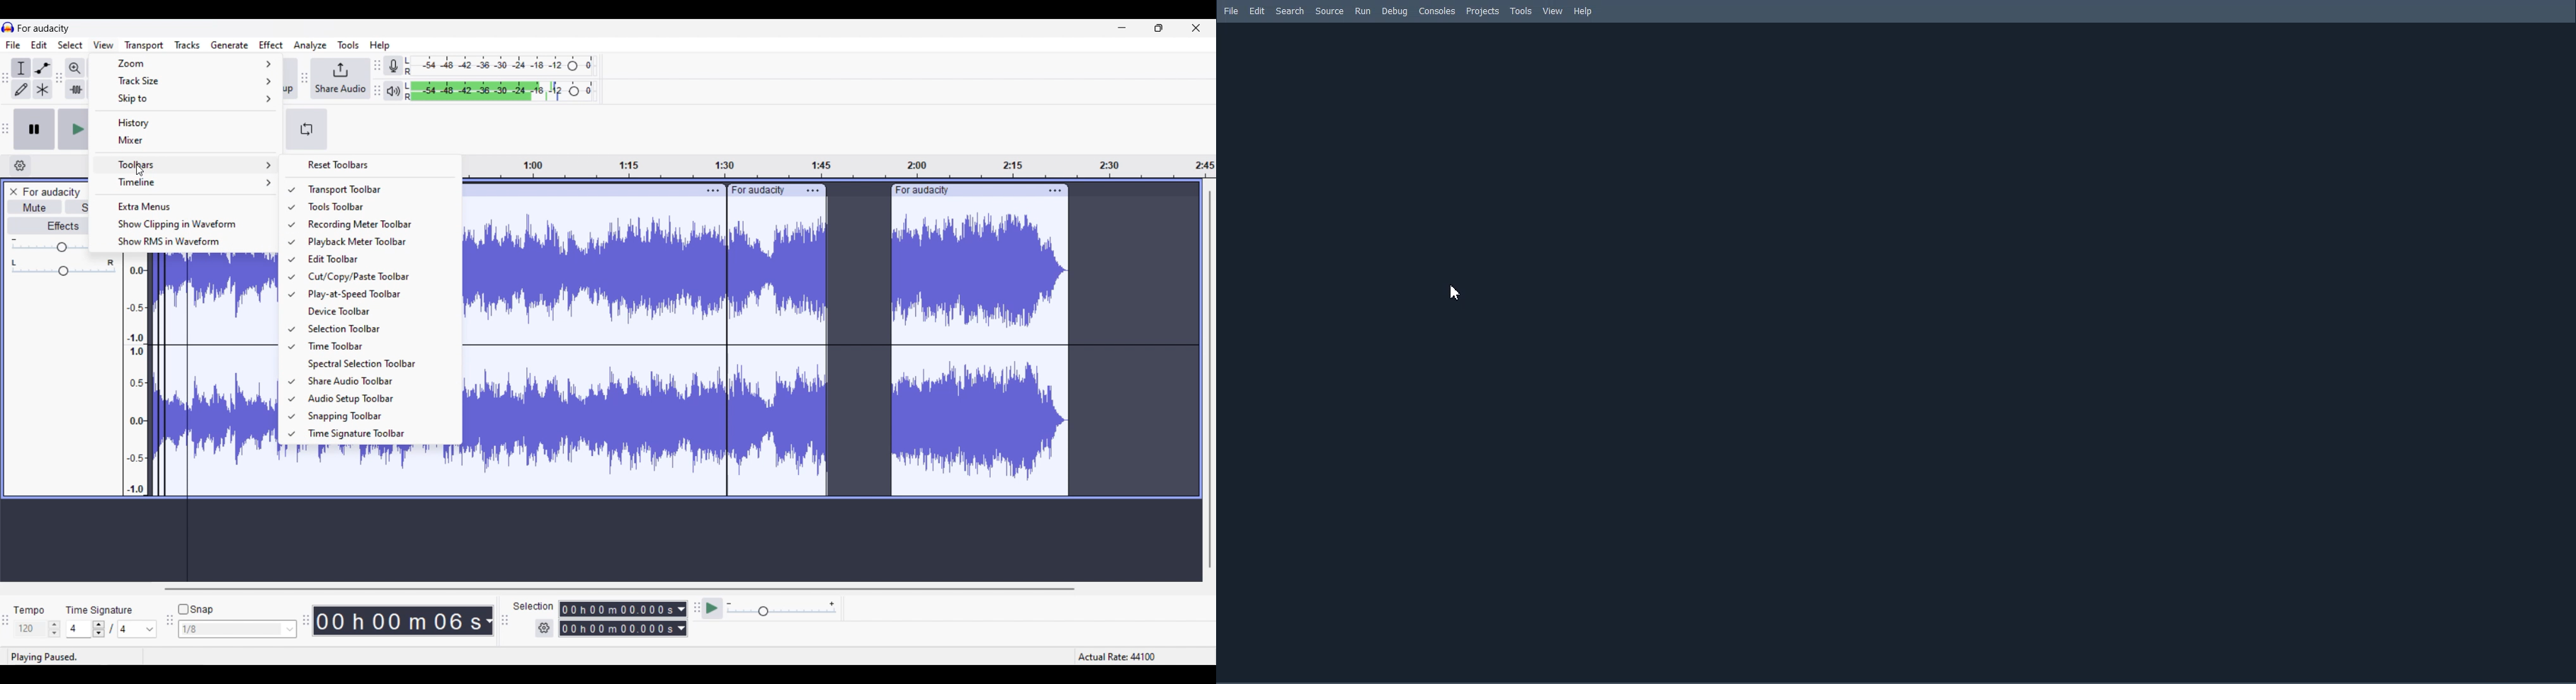  I want to click on Transport toolbar, so click(377, 189).